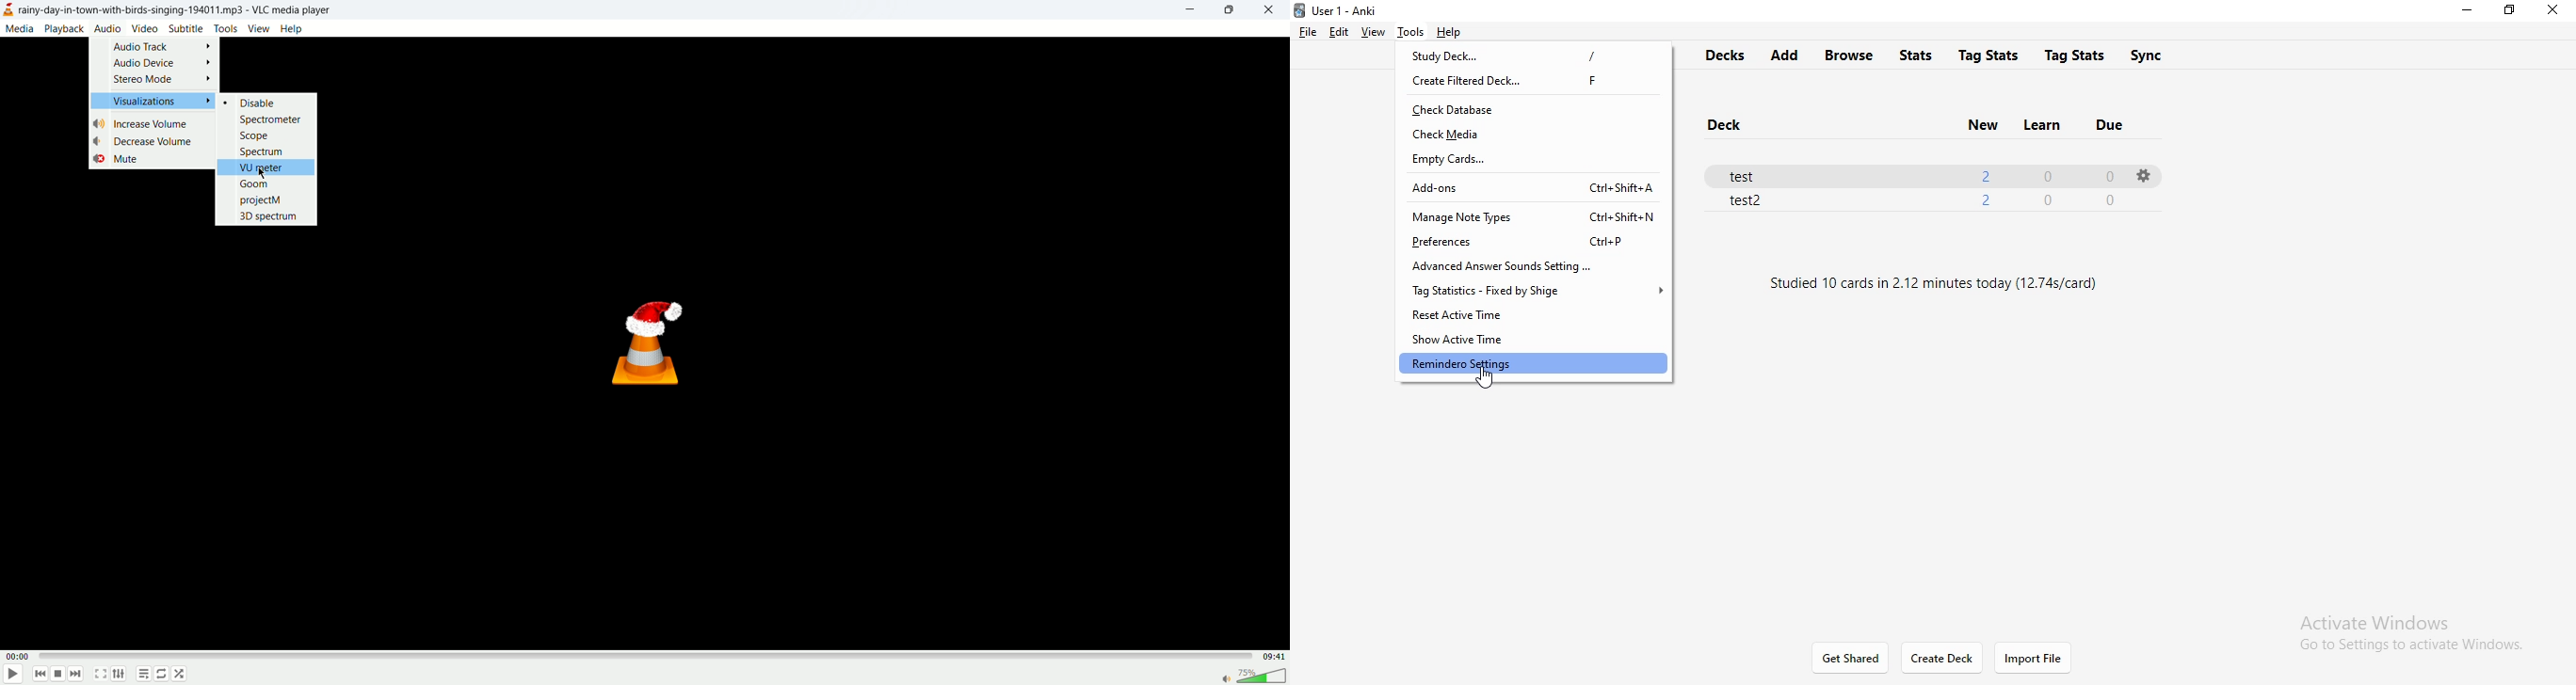  I want to click on show active time, so click(1523, 342).